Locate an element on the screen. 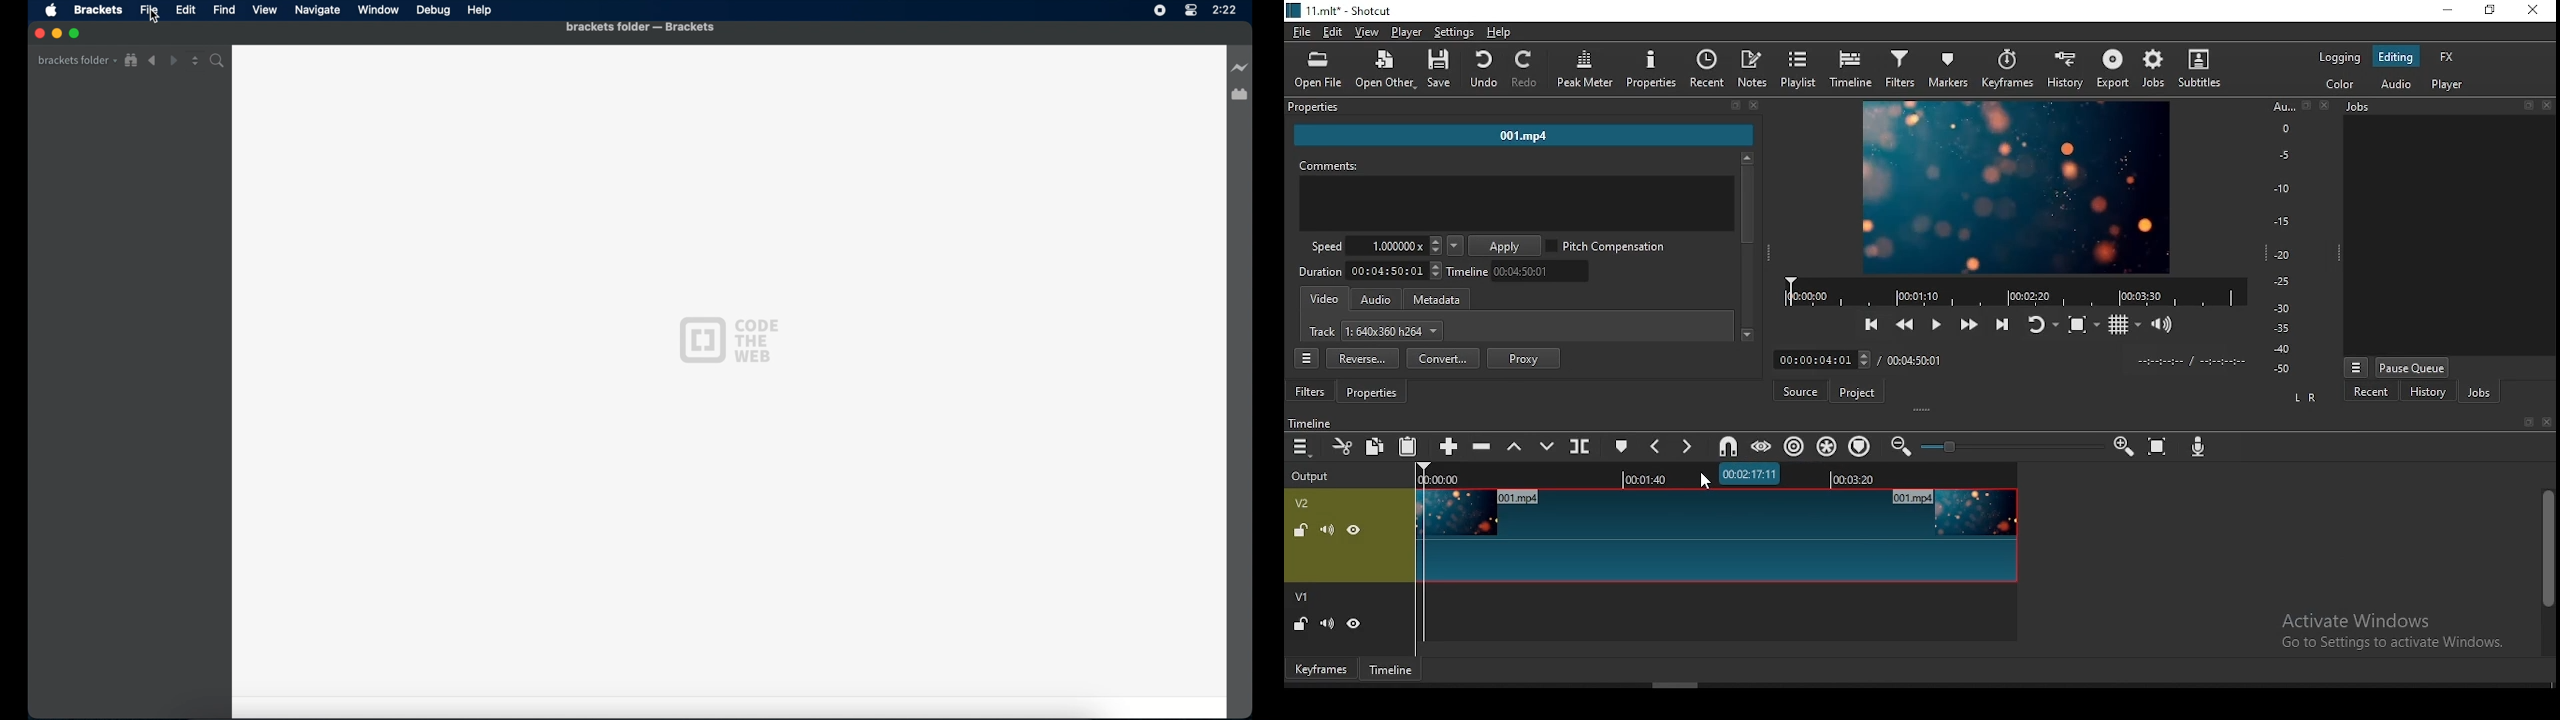 The width and height of the screenshot is (2576, 728). timeline is located at coordinates (1850, 70).